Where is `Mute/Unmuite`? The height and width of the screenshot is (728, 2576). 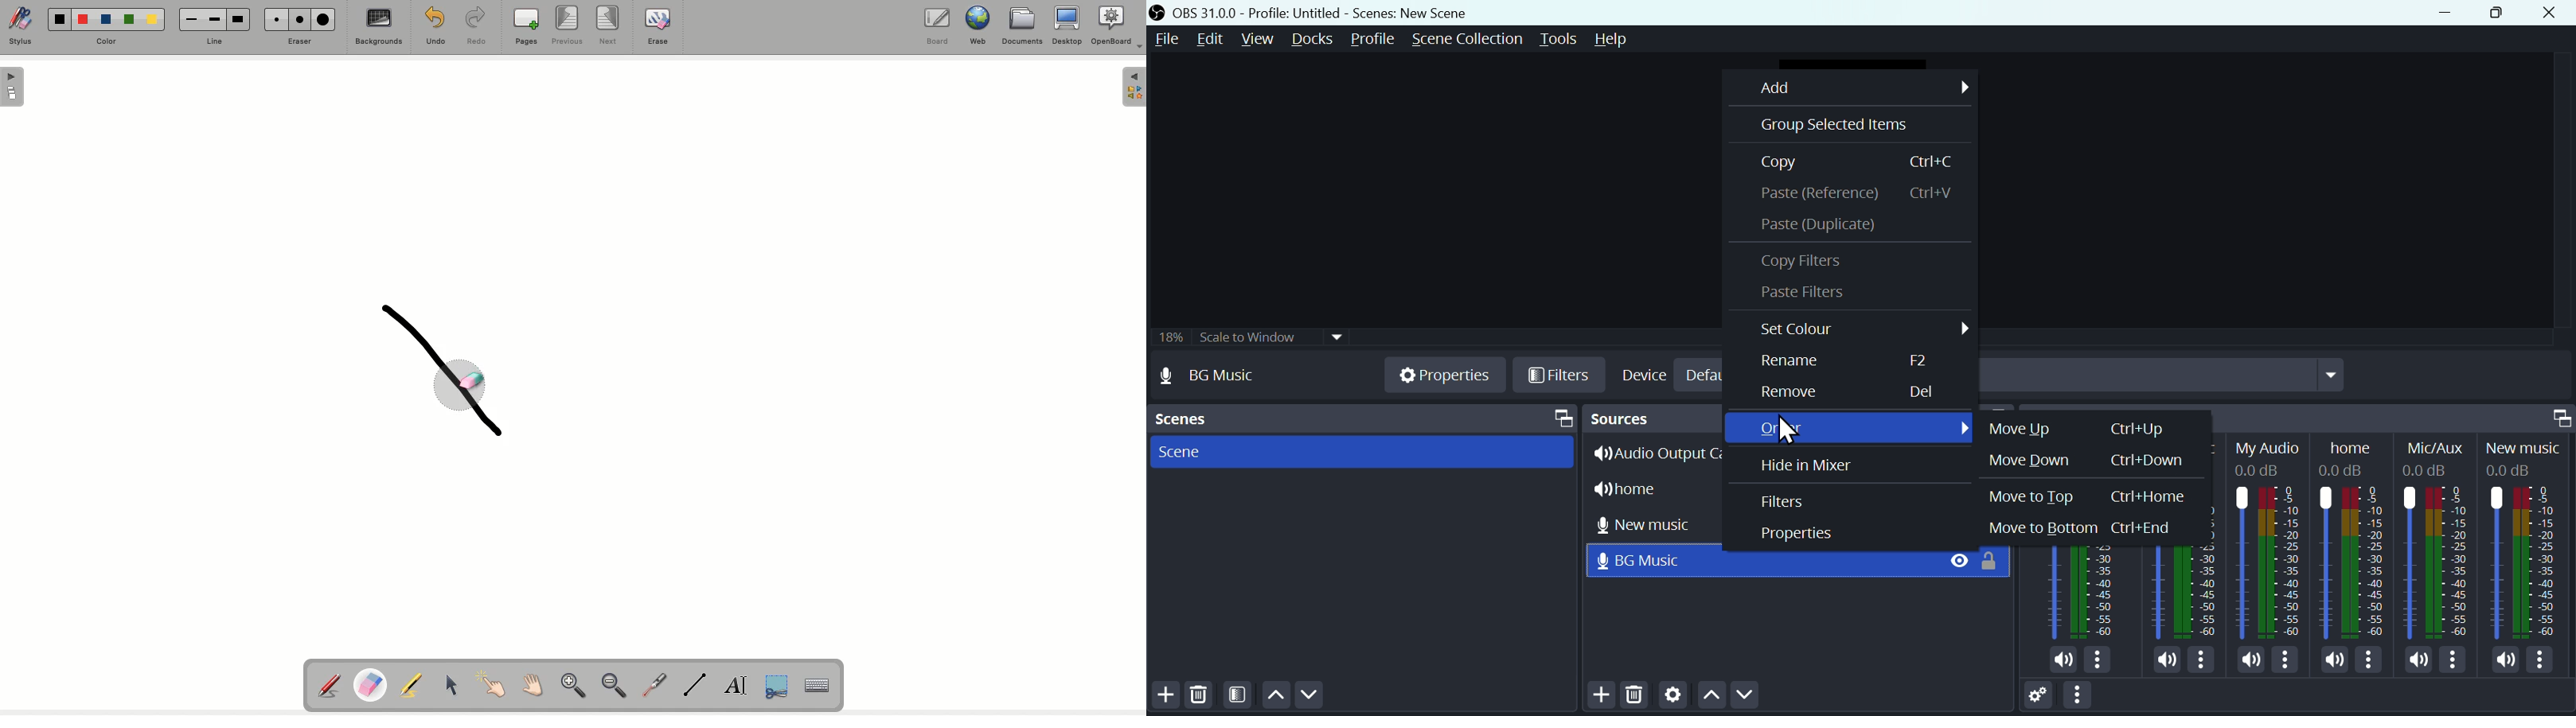
Mute/Unmuite is located at coordinates (2250, 662).